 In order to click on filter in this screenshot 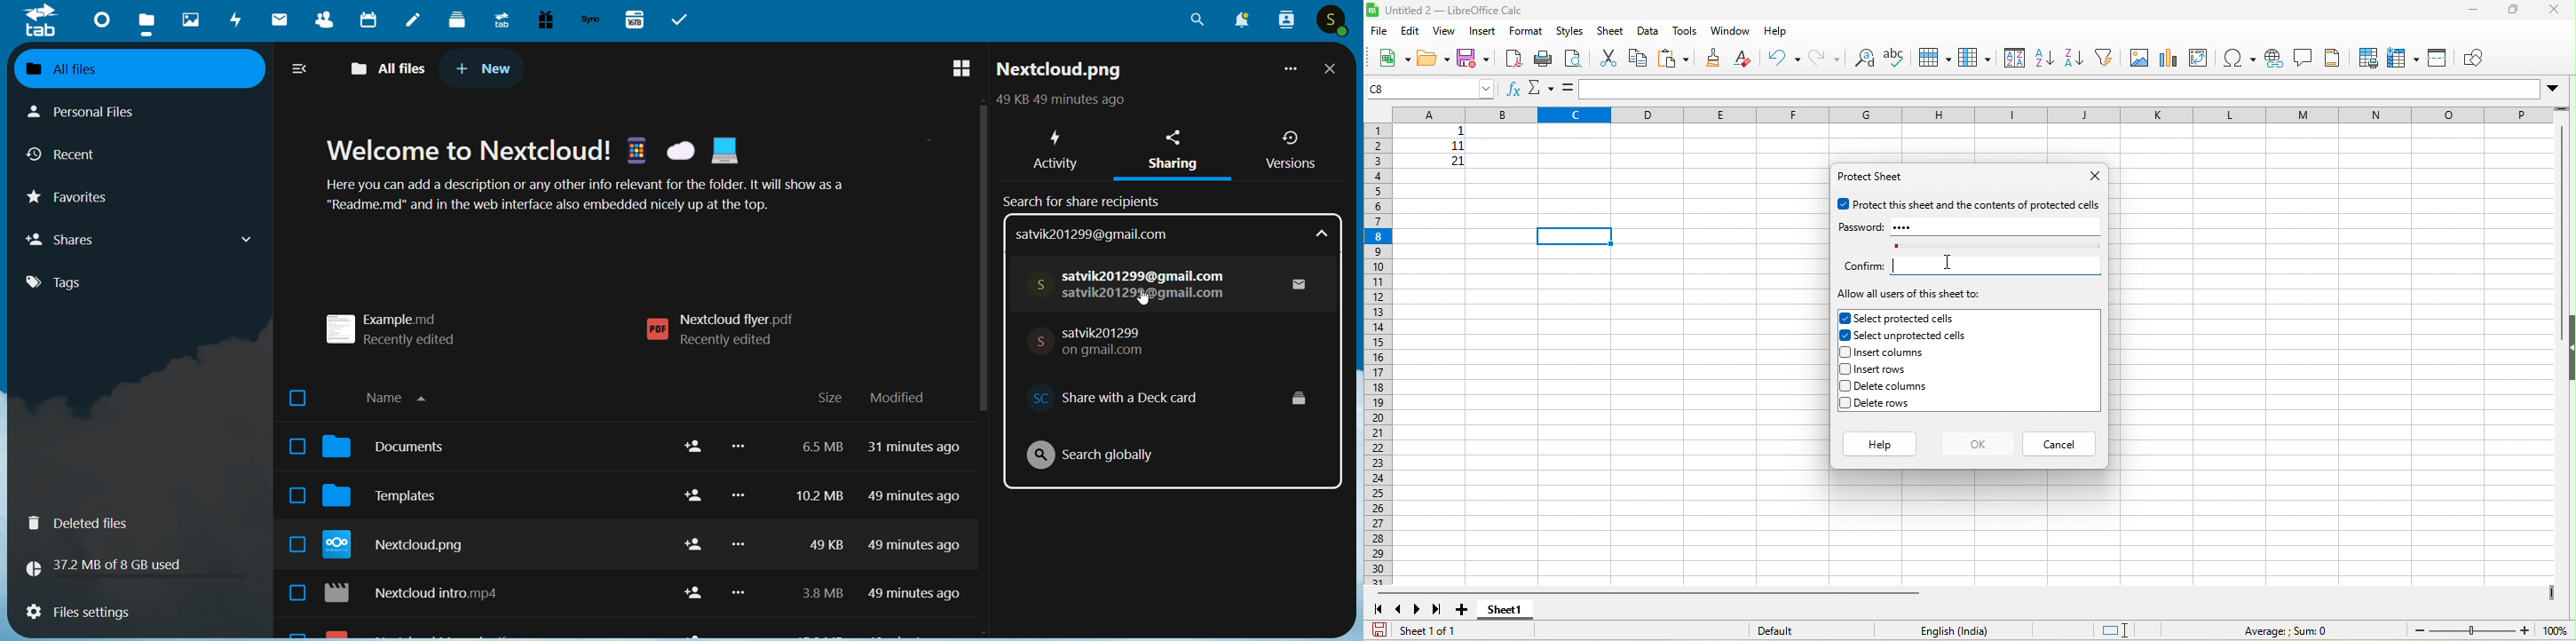, I will do `click(2103, 57)`.